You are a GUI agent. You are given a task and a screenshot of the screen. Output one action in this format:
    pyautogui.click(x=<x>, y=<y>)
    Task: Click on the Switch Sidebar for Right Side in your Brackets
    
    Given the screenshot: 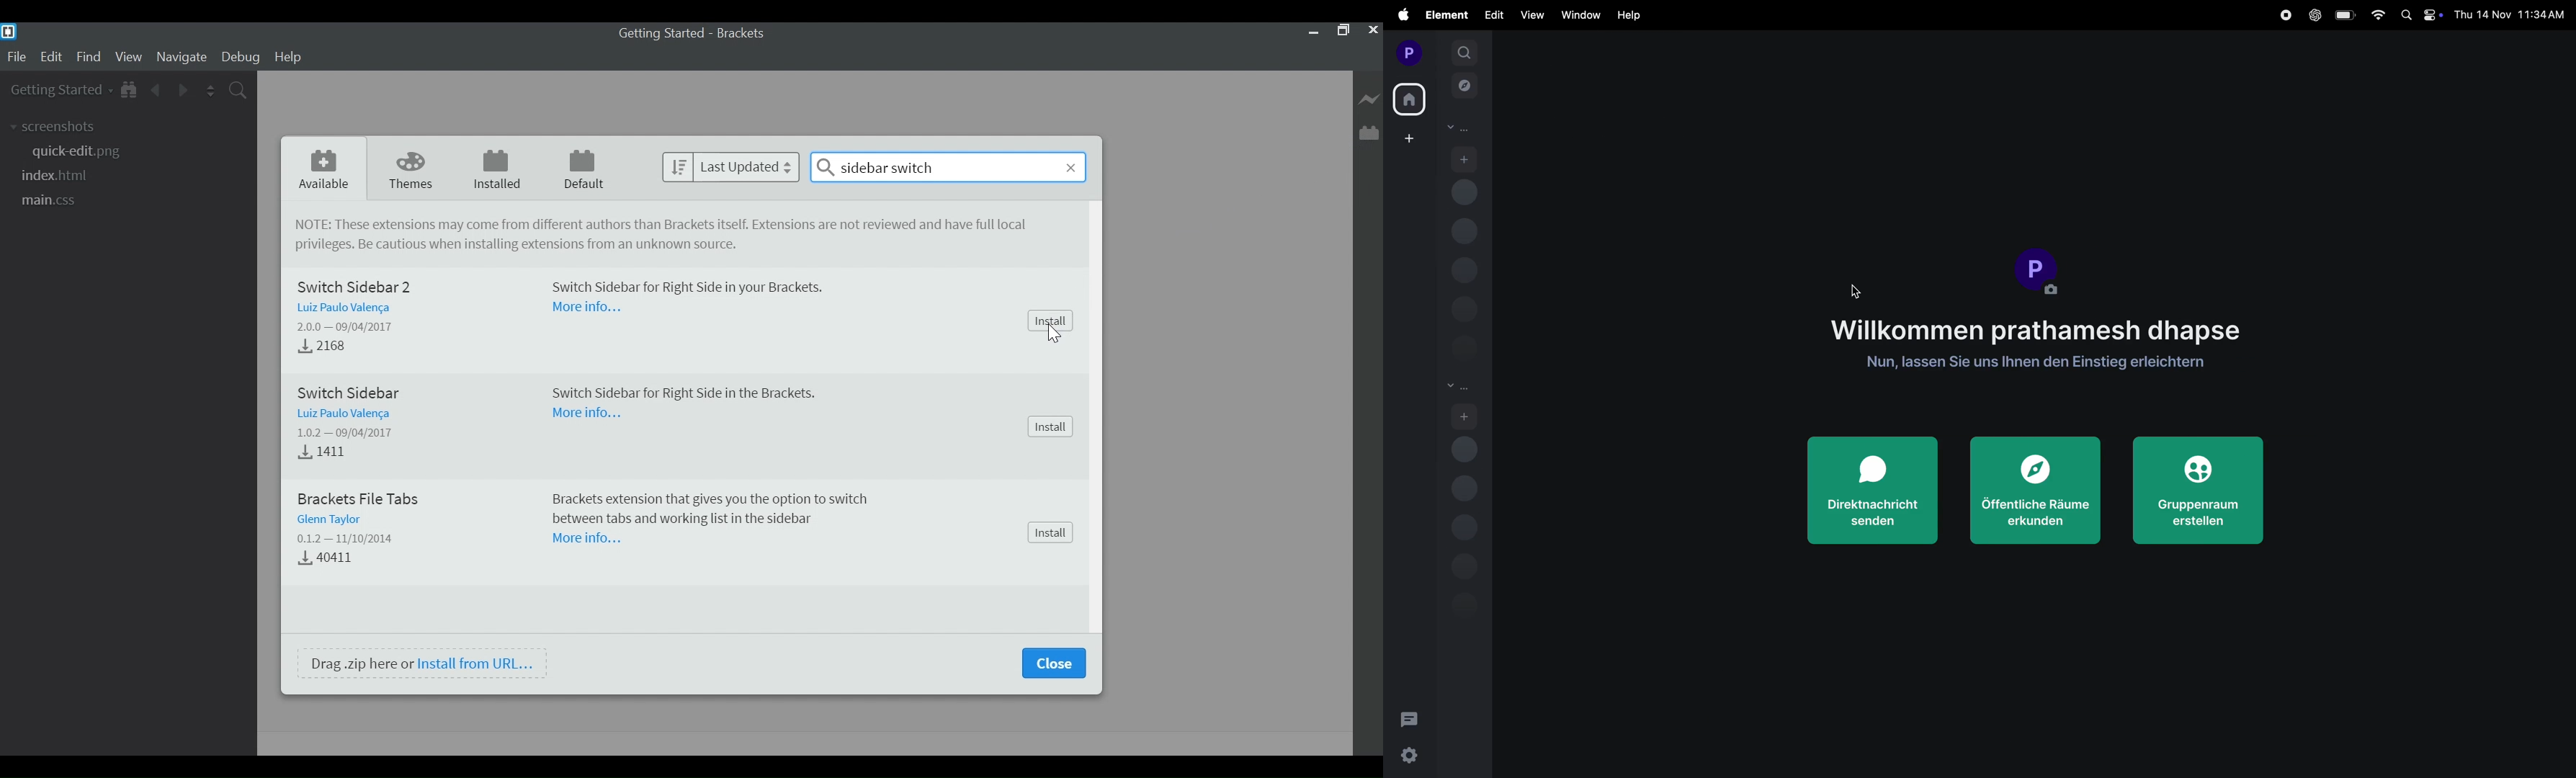 What is the action you would take?
    pyautogui.click(x=695, y=285)
    